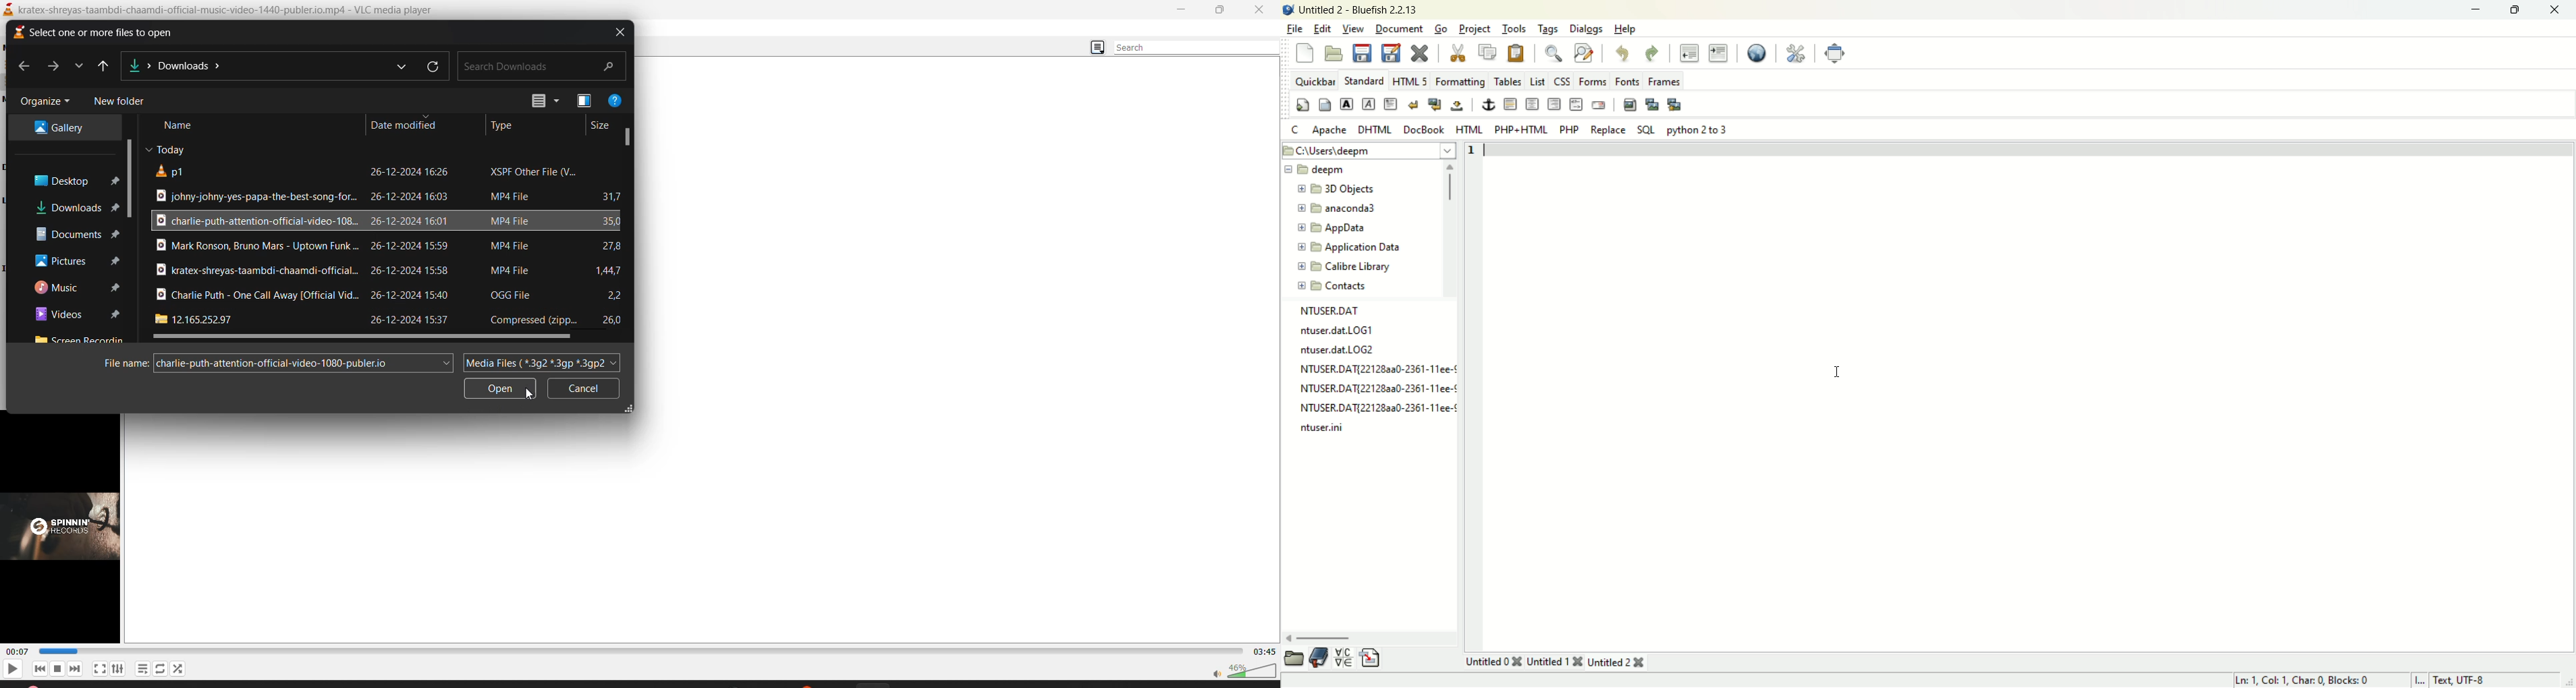 The image size is (2576, 700). Describe the element at coordinates (1288, 8) in the screenshot. I see `logo` at that location.